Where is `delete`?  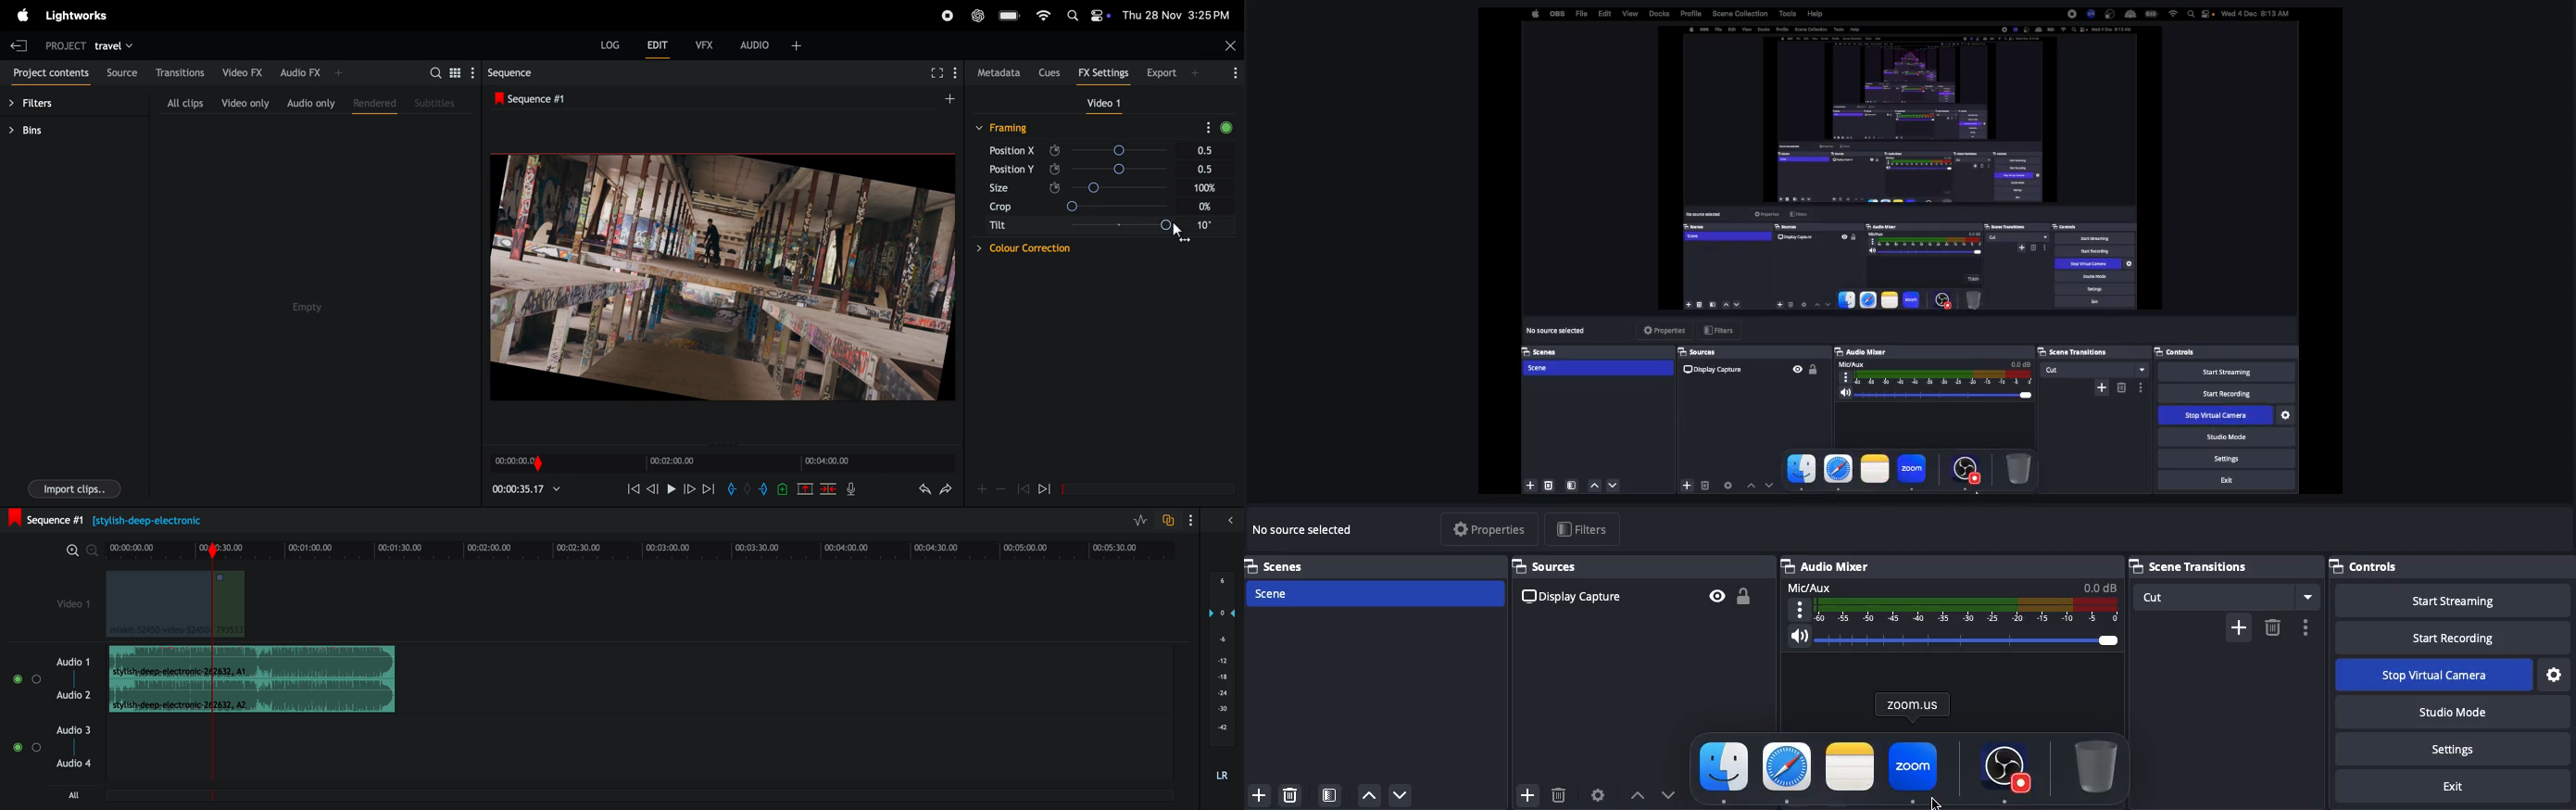 delete is located at coordinates (2272, 634).